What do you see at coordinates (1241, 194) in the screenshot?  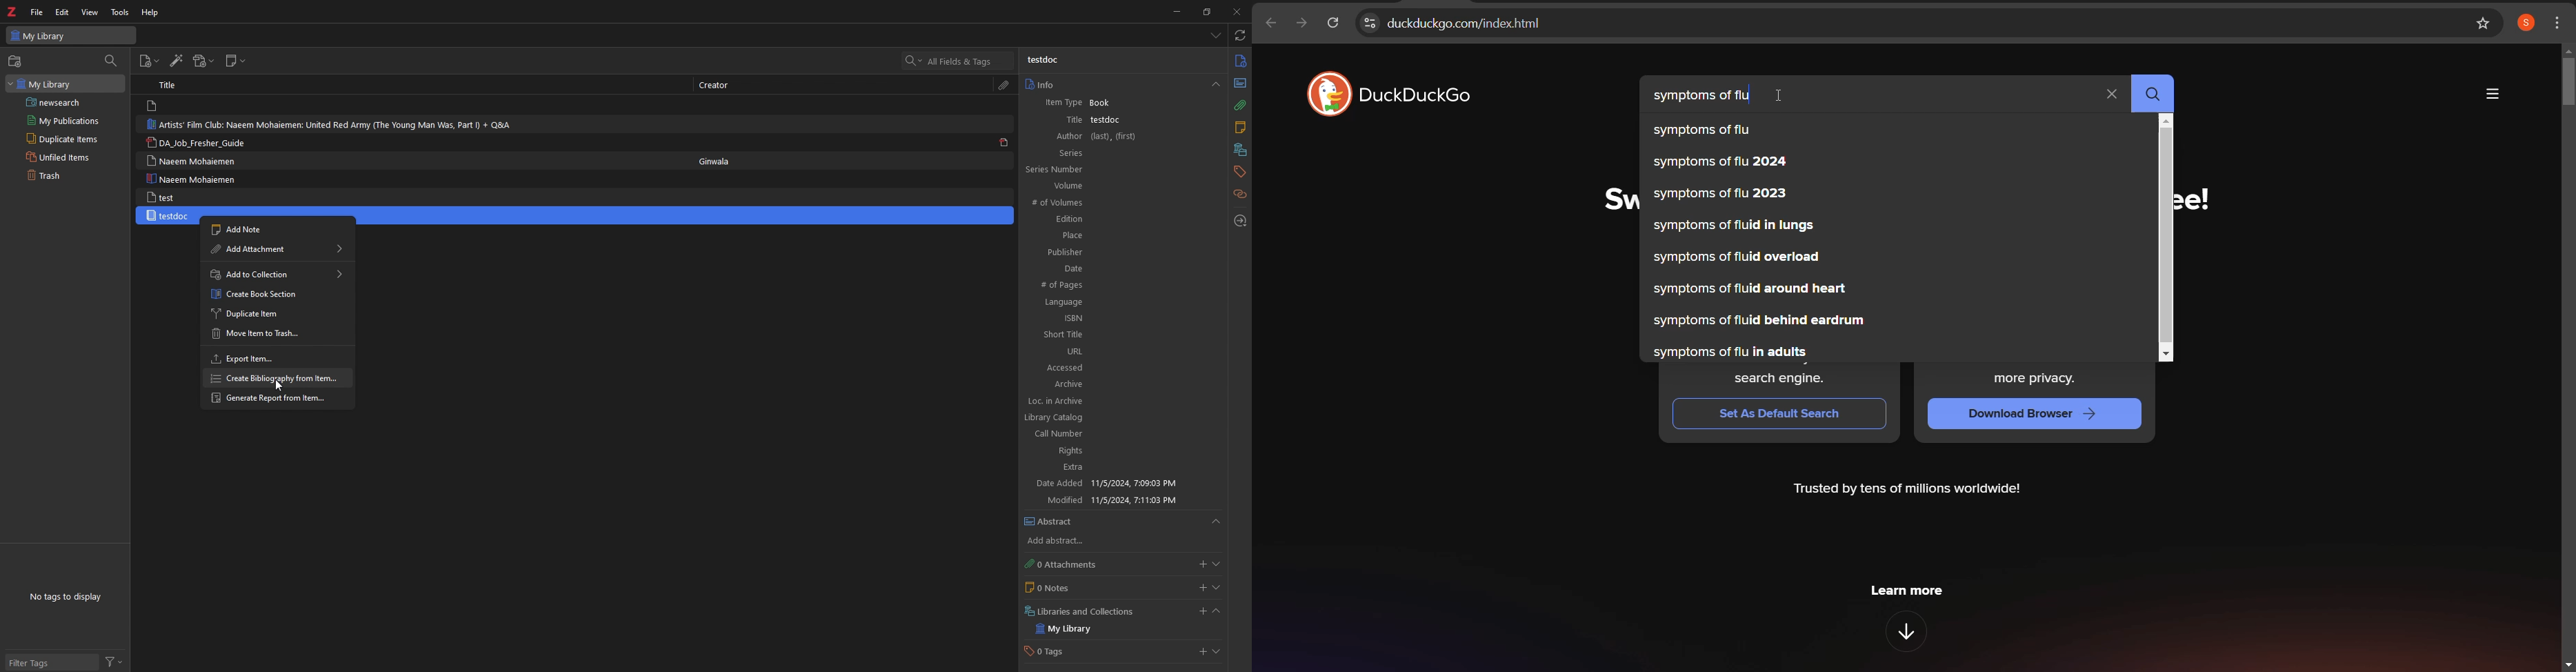 I see `related` at bounding box center [1241, 194].